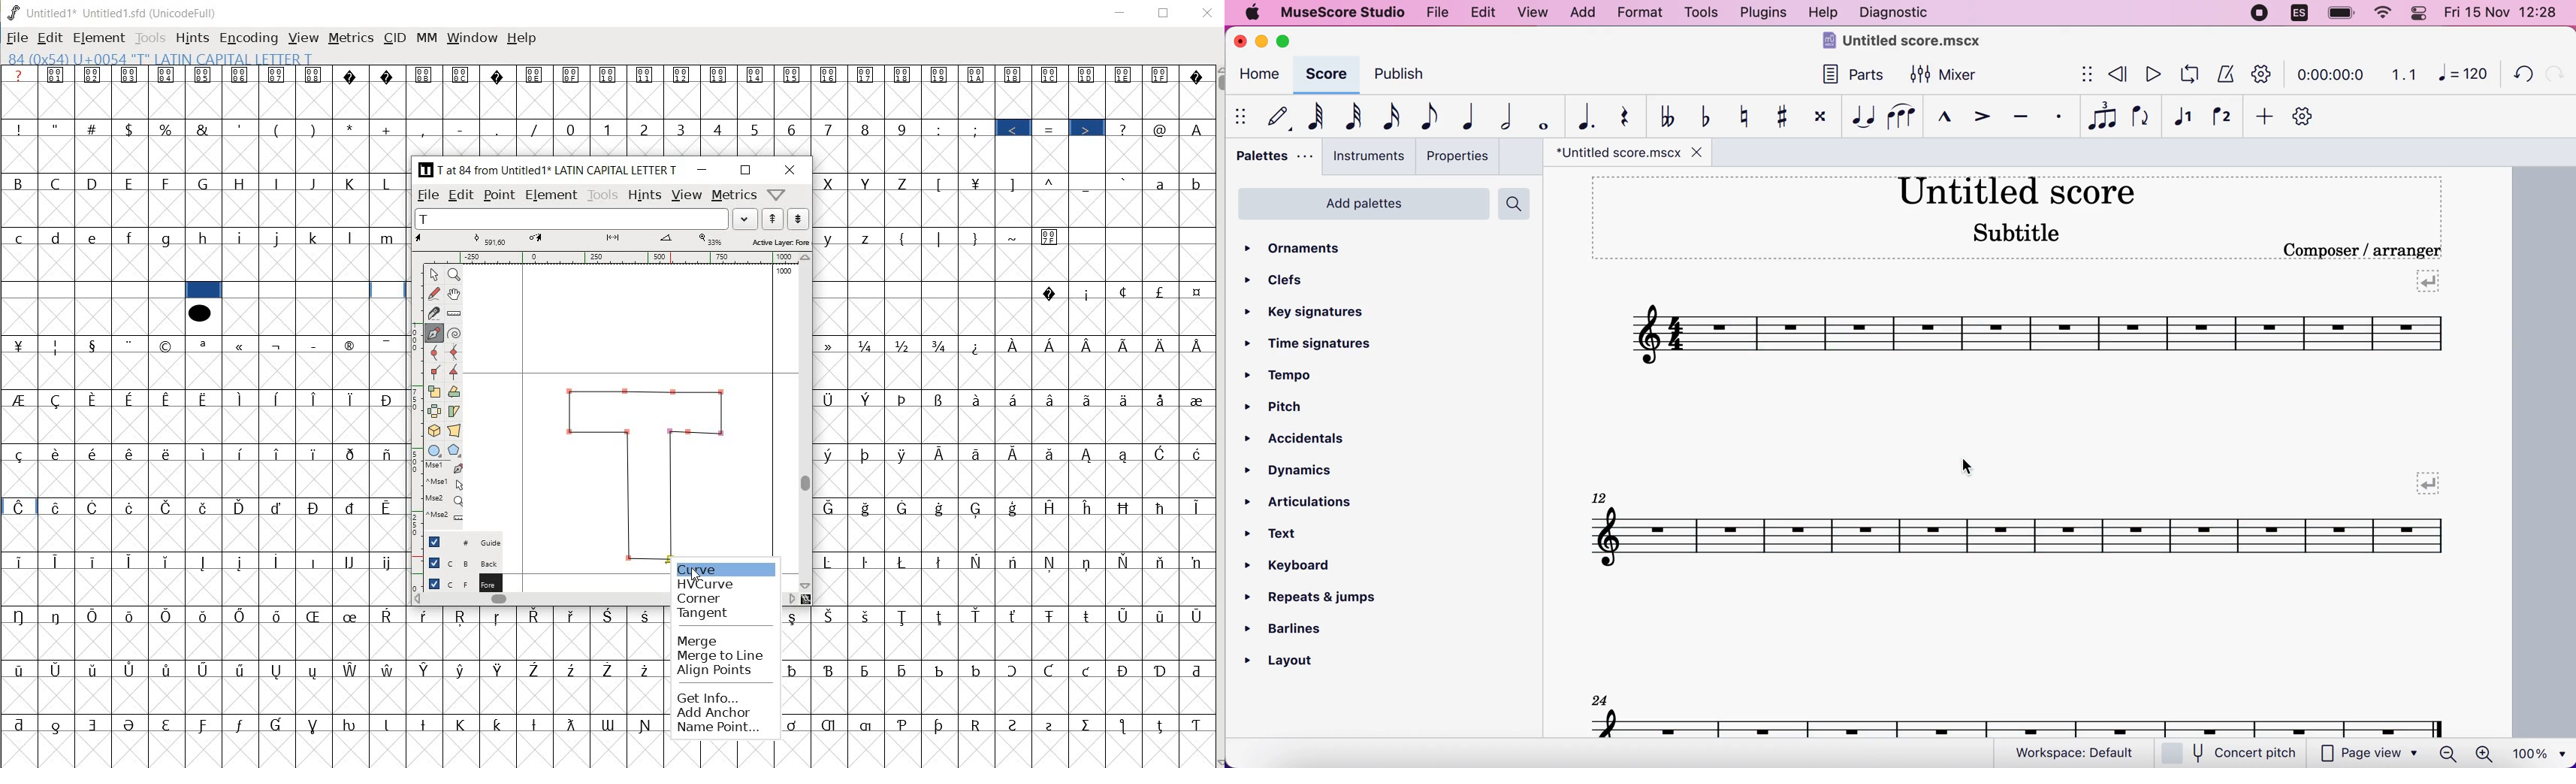  I want to click on 64th note, so click(1316, 116).